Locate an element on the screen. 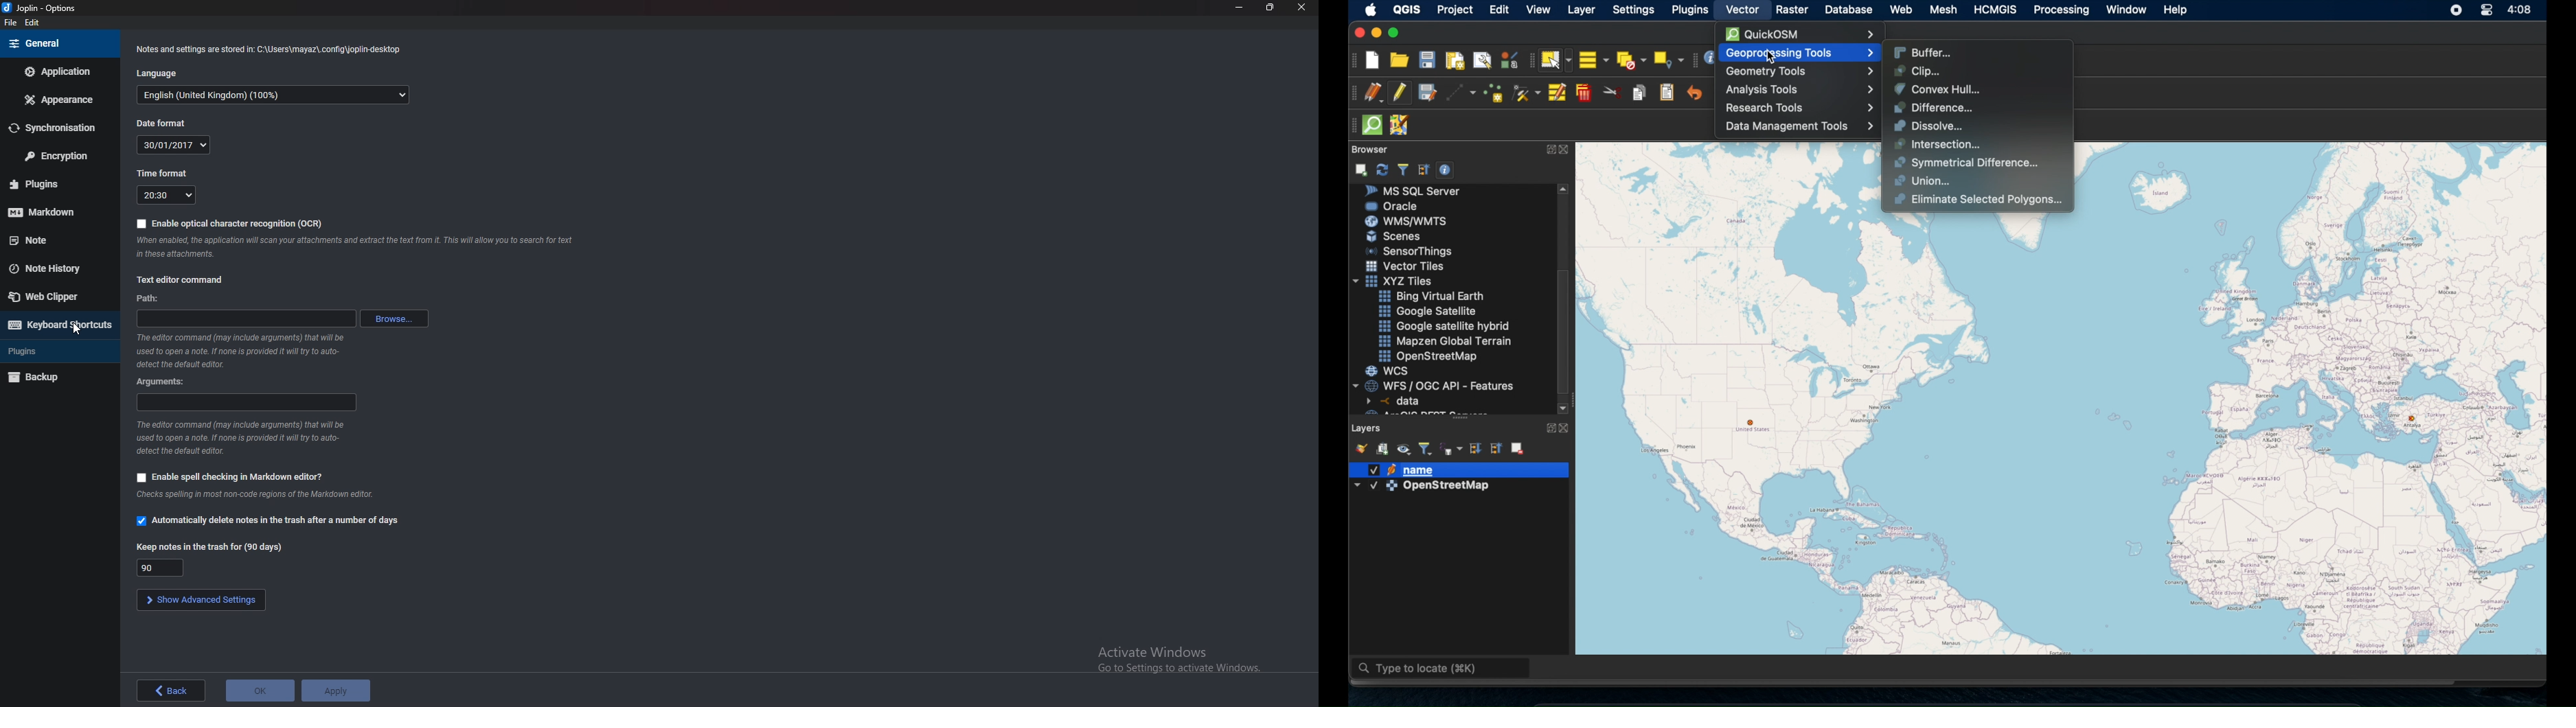 The width and height of the screenshot is (2576, 728). Info is located at coordinates (255, 496).